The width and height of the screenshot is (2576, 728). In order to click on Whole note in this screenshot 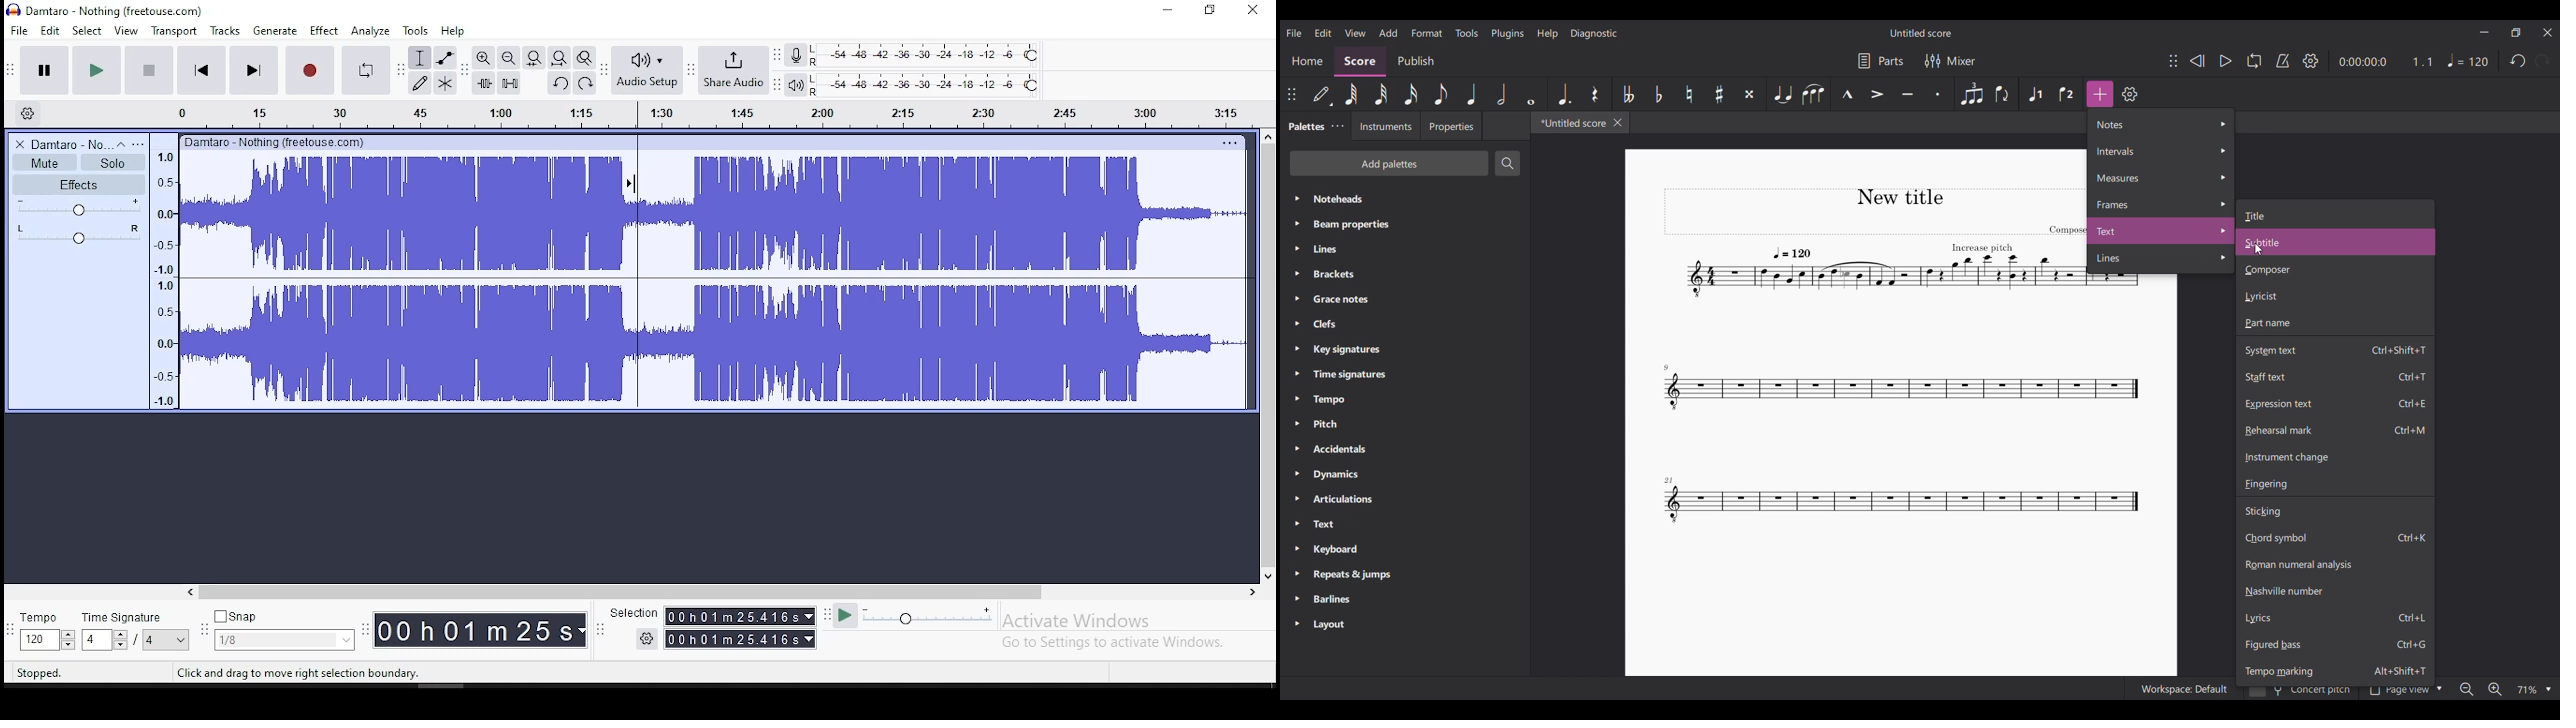, I will do `click(1531, 94)`.